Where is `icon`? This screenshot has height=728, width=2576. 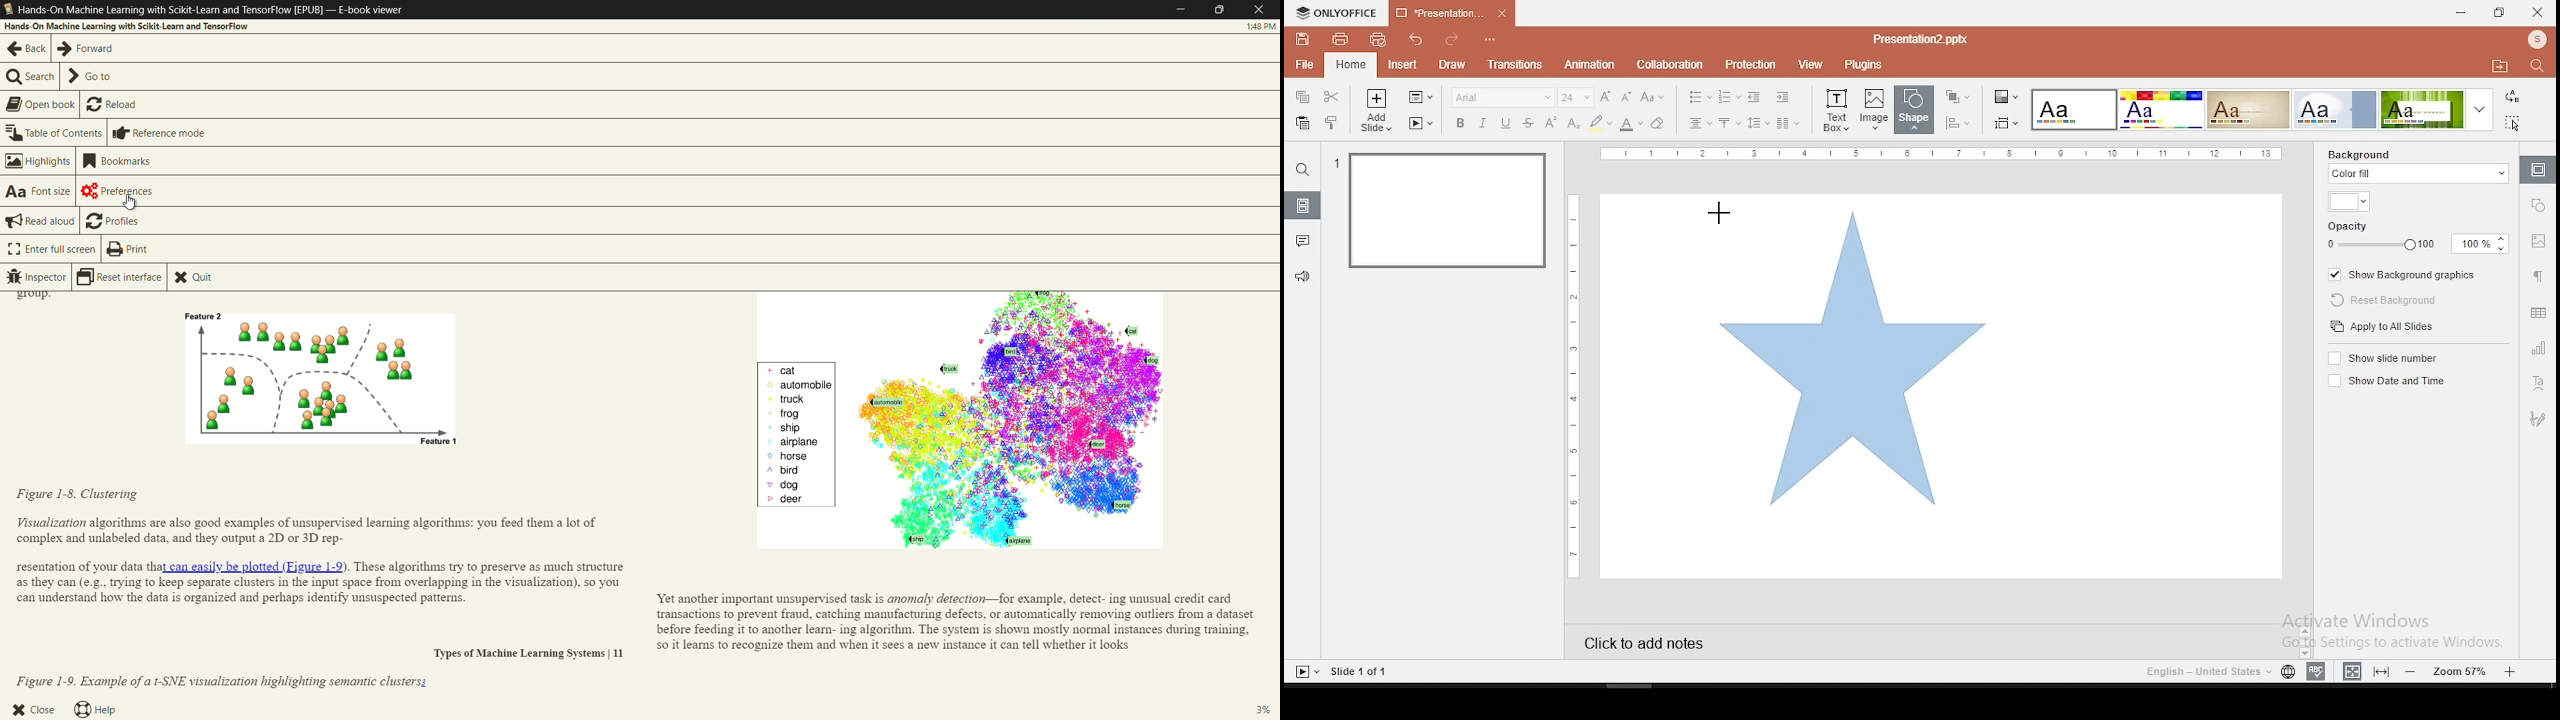
icon is located at coordinates (1337, 13).